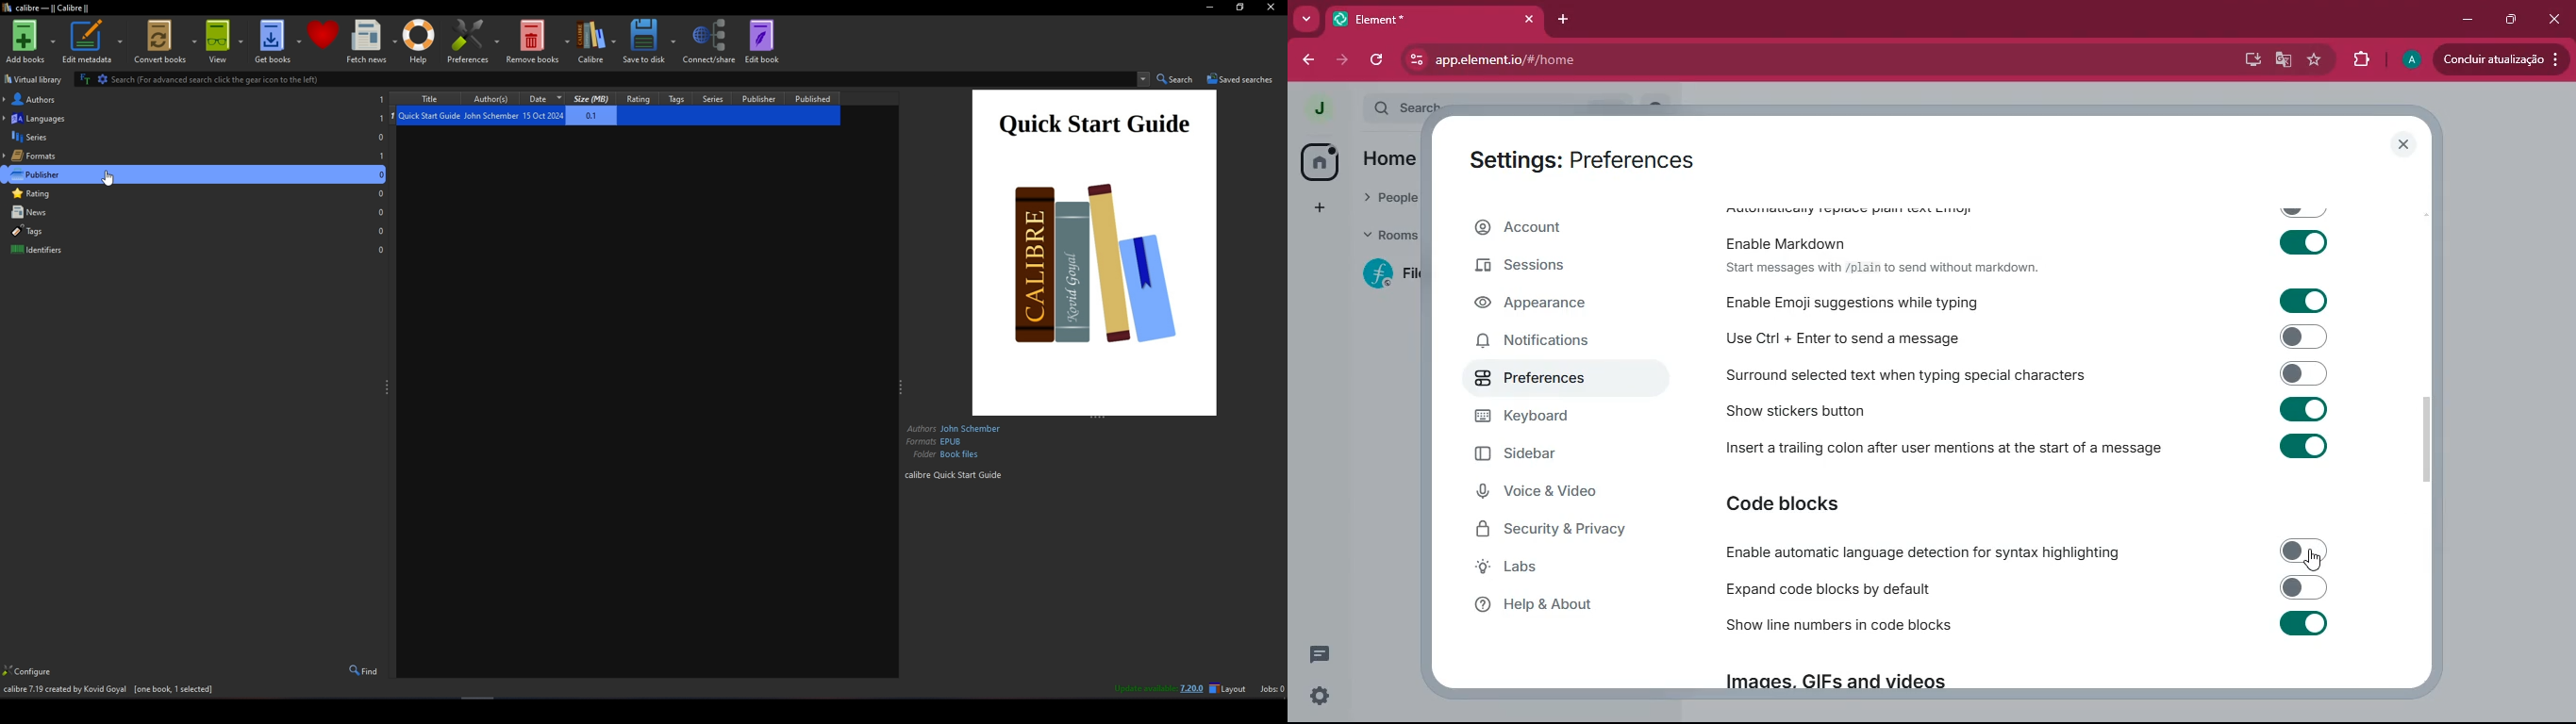 The image size is (2576, 728). Describe the element at coordinates (1391, 195) in the screenshot. I see `people` at that location.